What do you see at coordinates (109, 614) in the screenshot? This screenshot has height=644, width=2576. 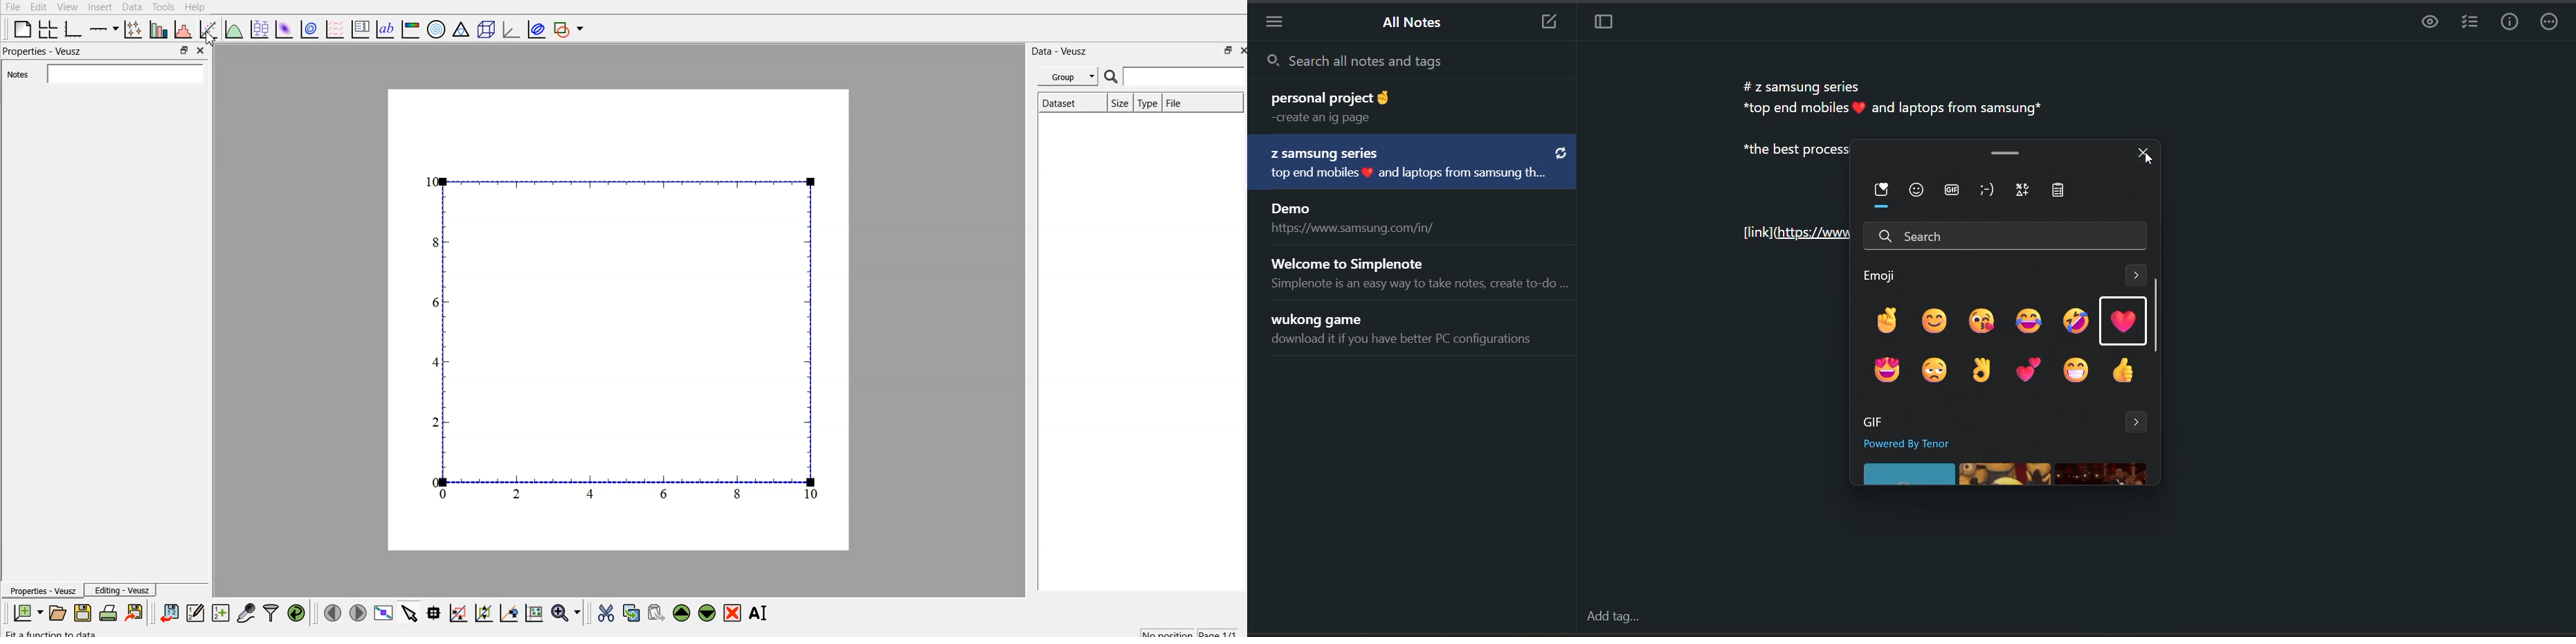 I see `print` at bounding box center [109, 614].